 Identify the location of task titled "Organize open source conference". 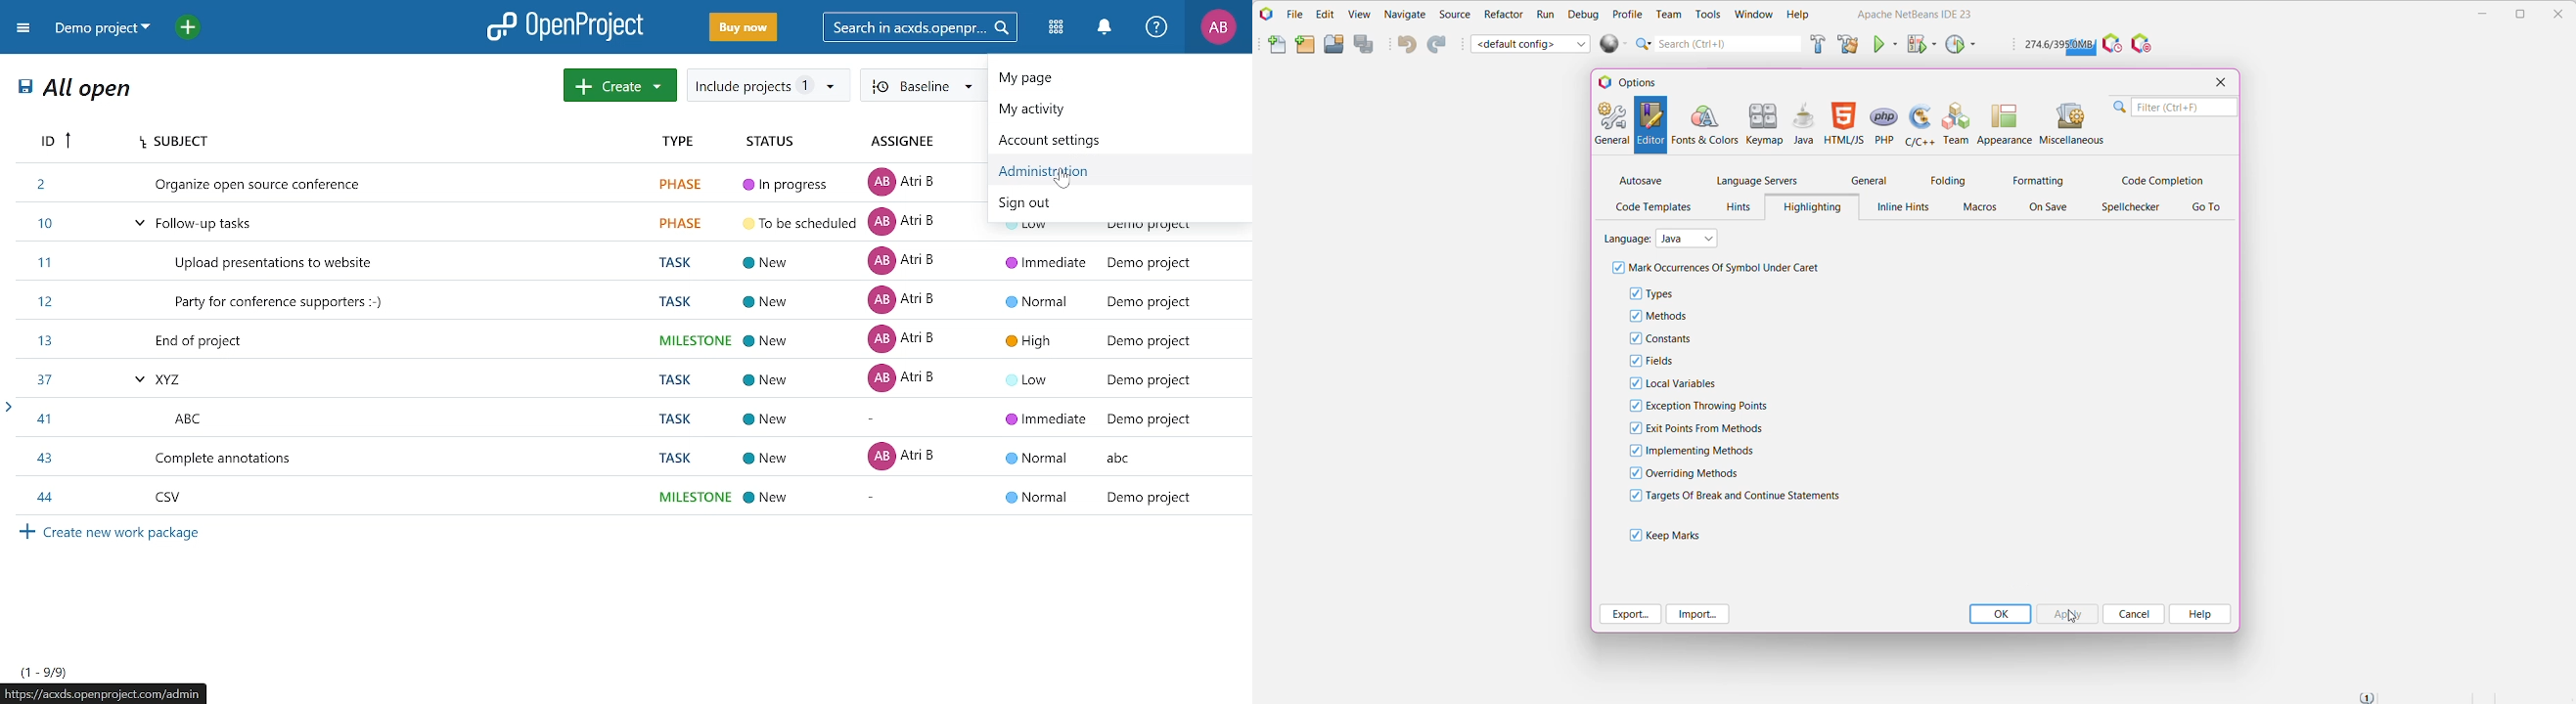
(501, 182).